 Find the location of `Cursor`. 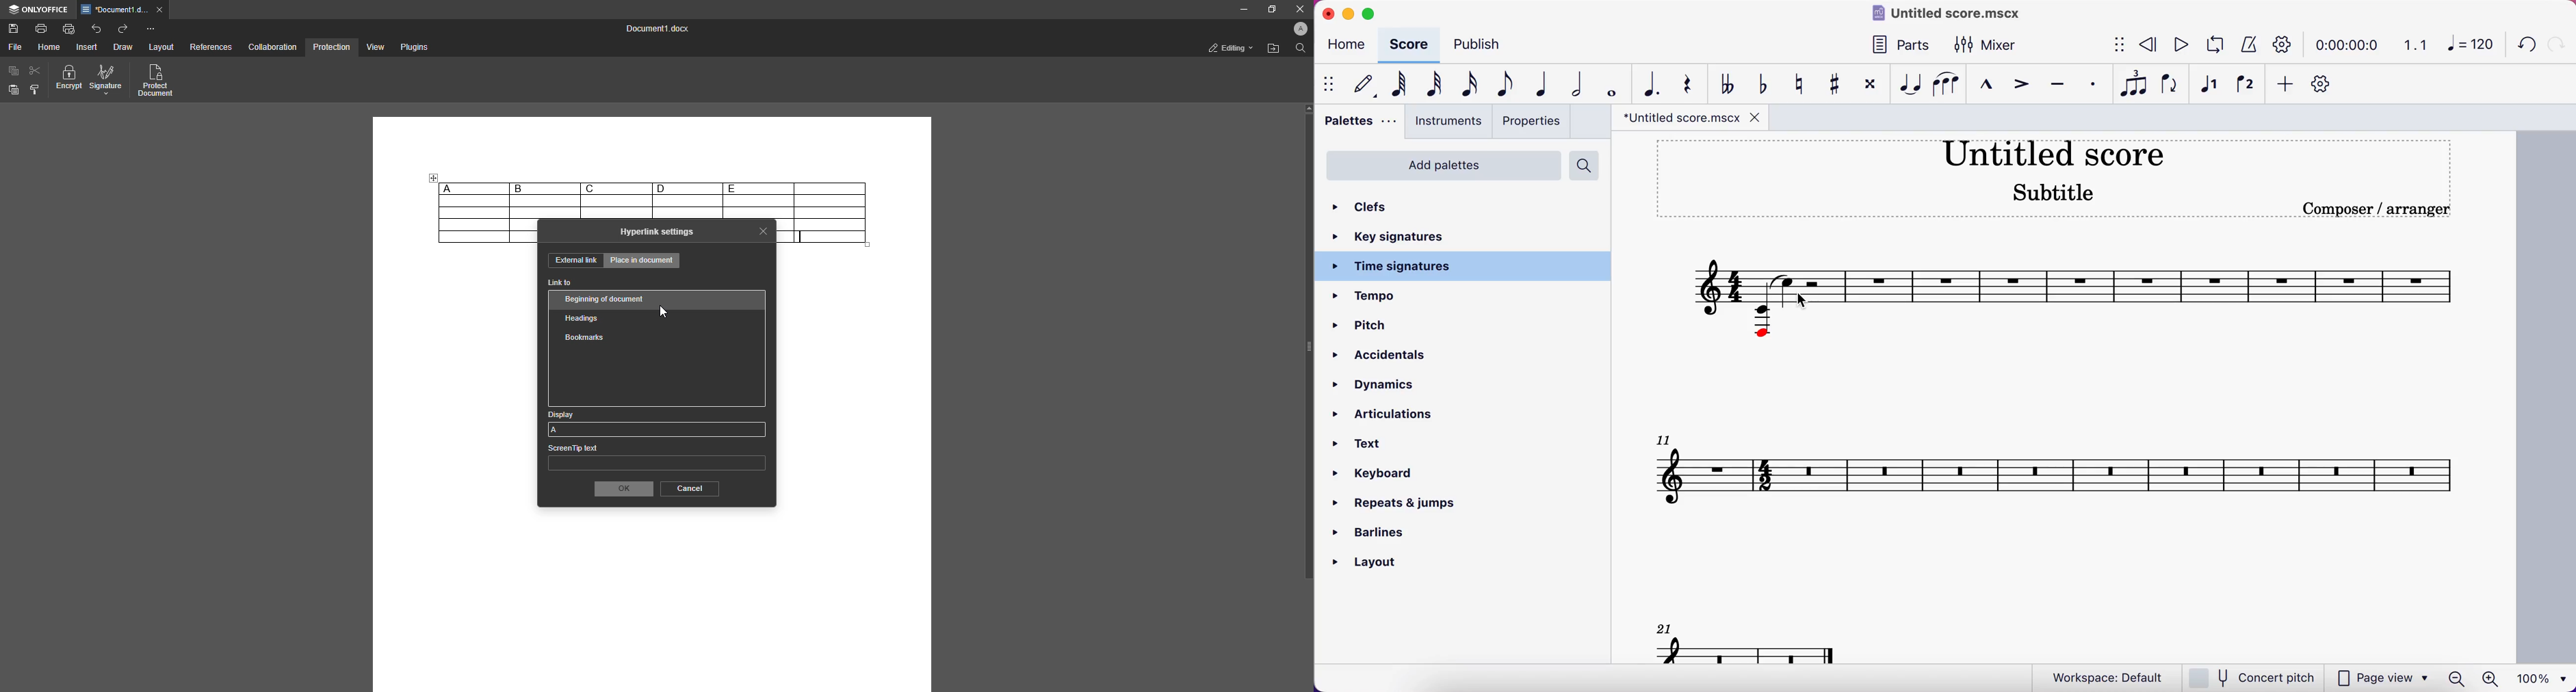

Cursor is located at coordinates (664, 313).